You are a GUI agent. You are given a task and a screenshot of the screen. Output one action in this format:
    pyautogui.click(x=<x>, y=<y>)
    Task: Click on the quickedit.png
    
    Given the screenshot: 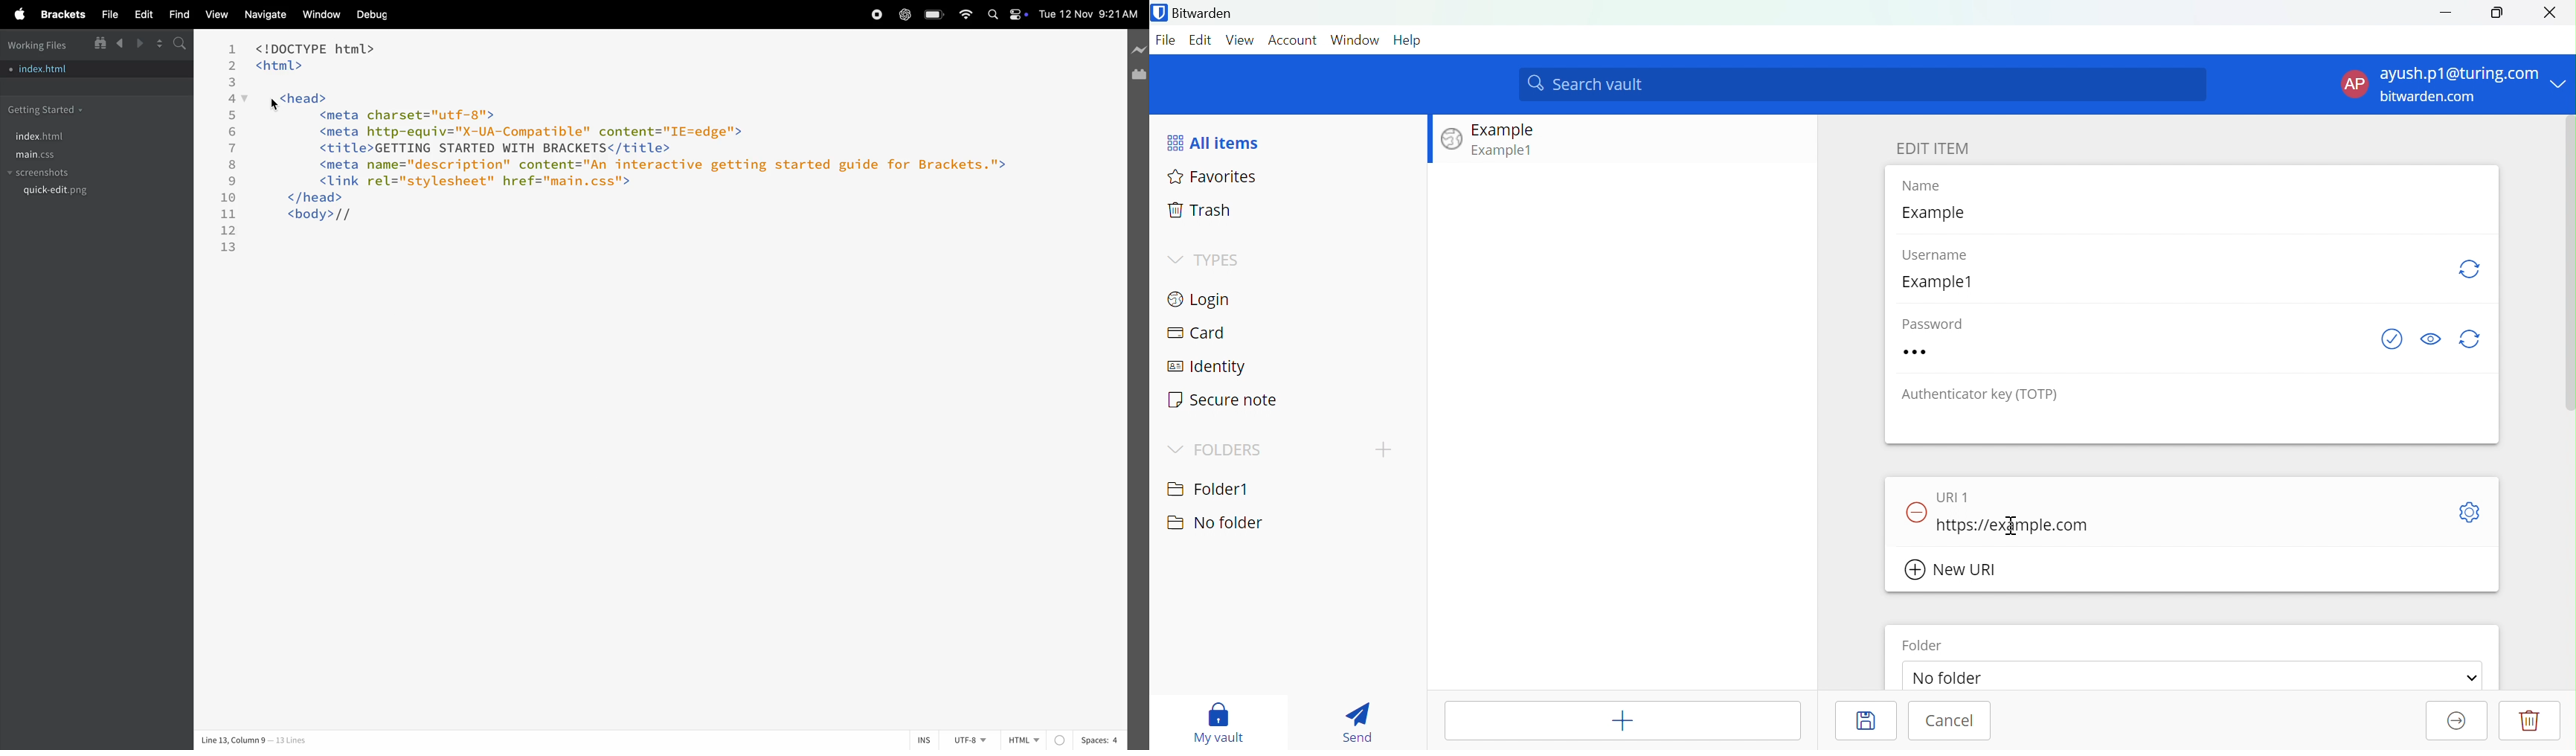 What is the action you would take?
    pyautogui.click(x=73, y=193)
    